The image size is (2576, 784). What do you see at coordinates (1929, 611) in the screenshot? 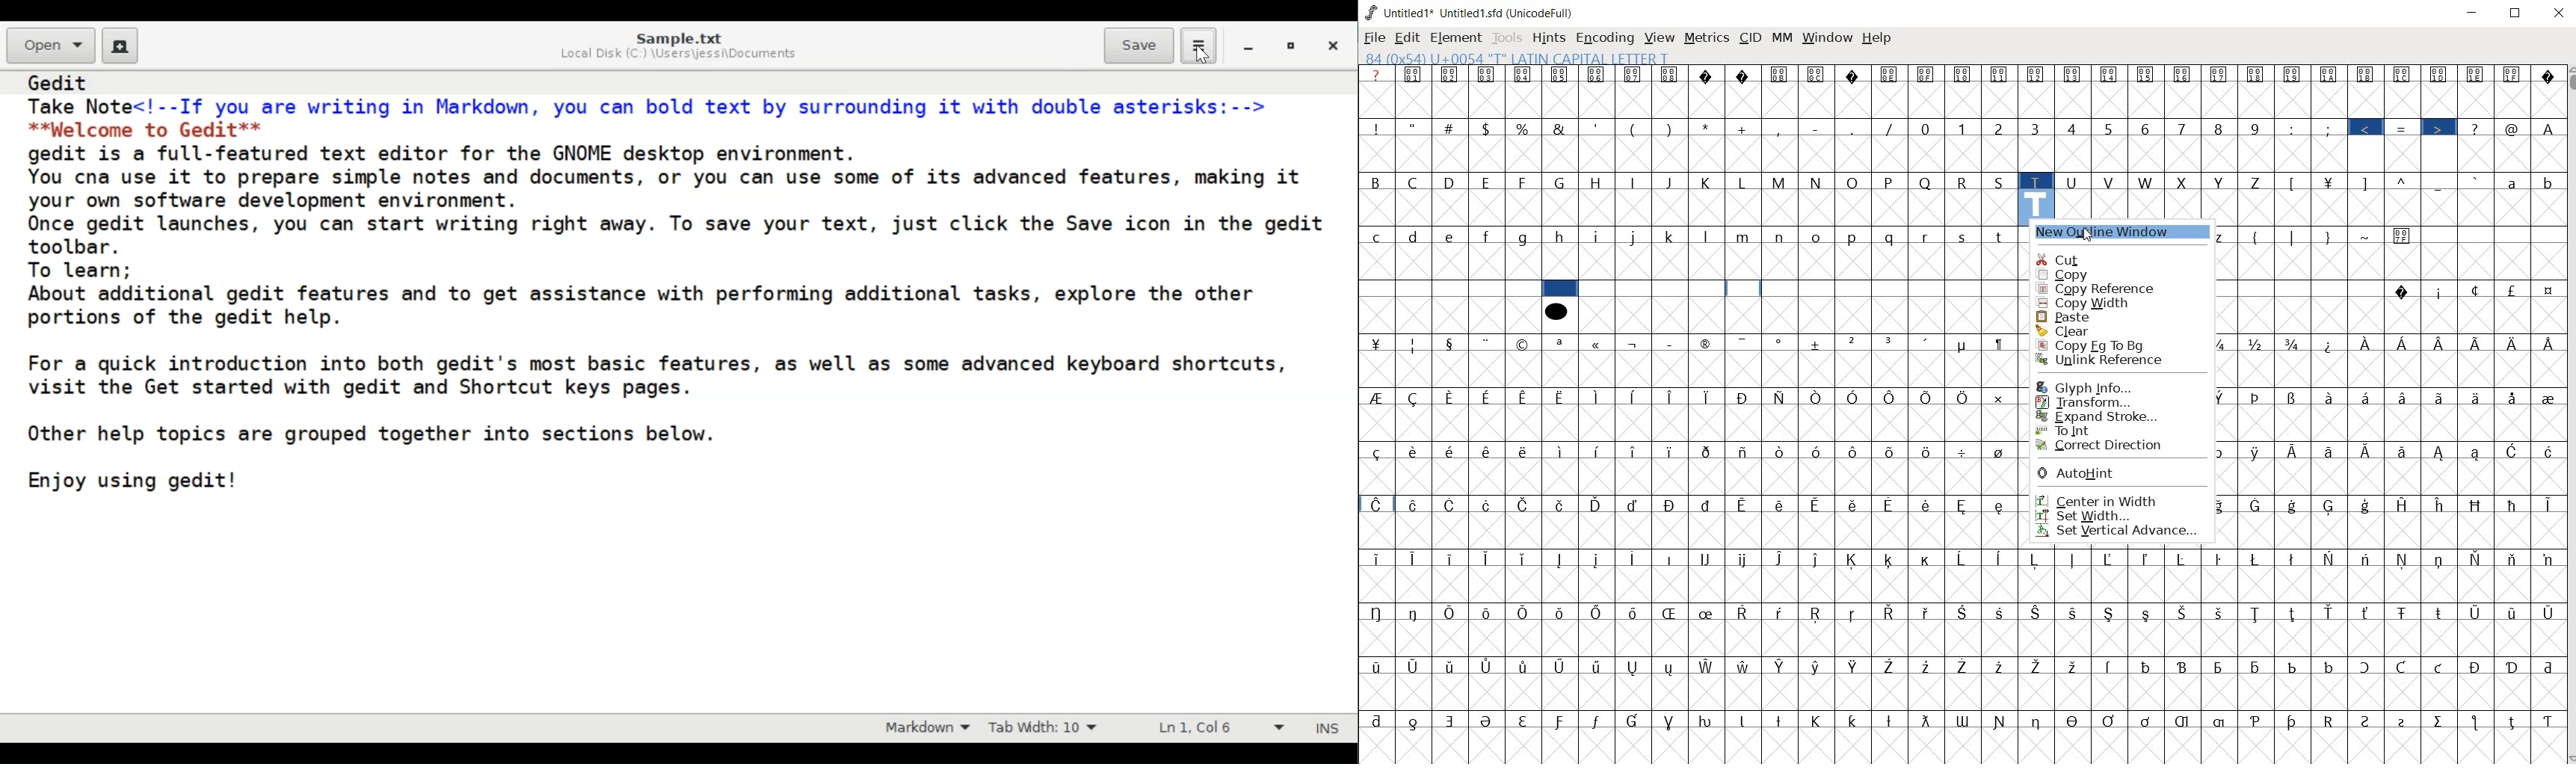
I see `Symbol` at bounding box center [1929, 611].